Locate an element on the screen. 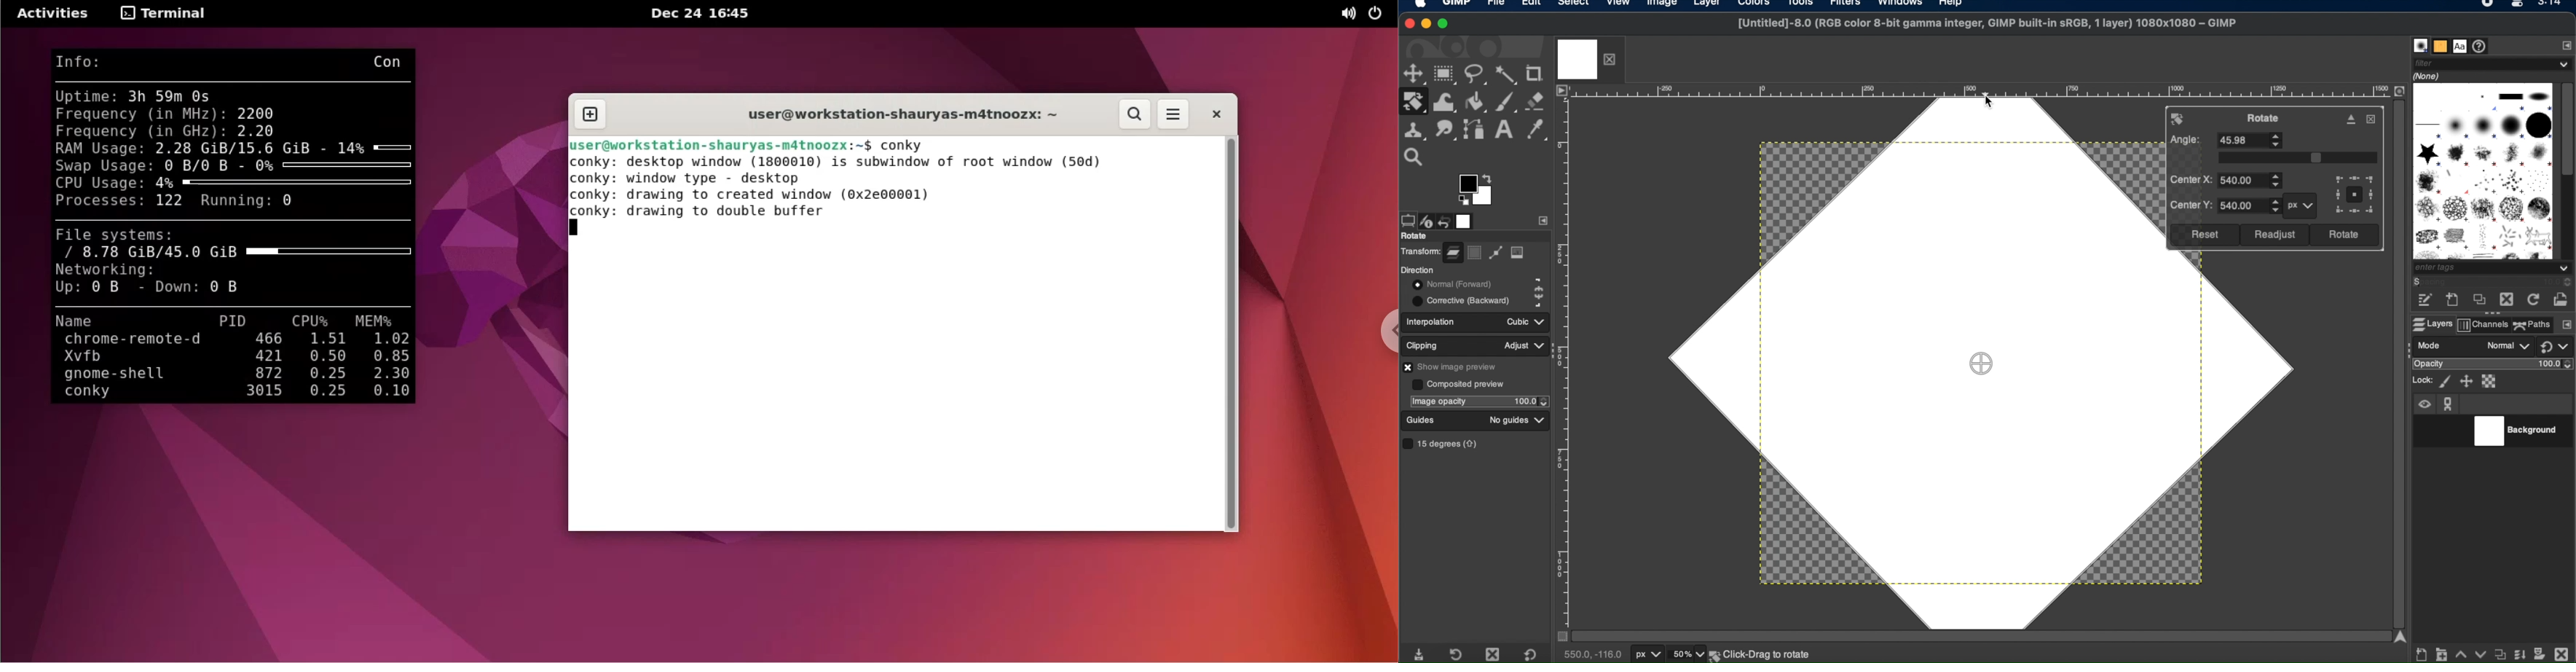 The image size is (2576, 672). lock position ans size is located at coordinates (2465, 381).